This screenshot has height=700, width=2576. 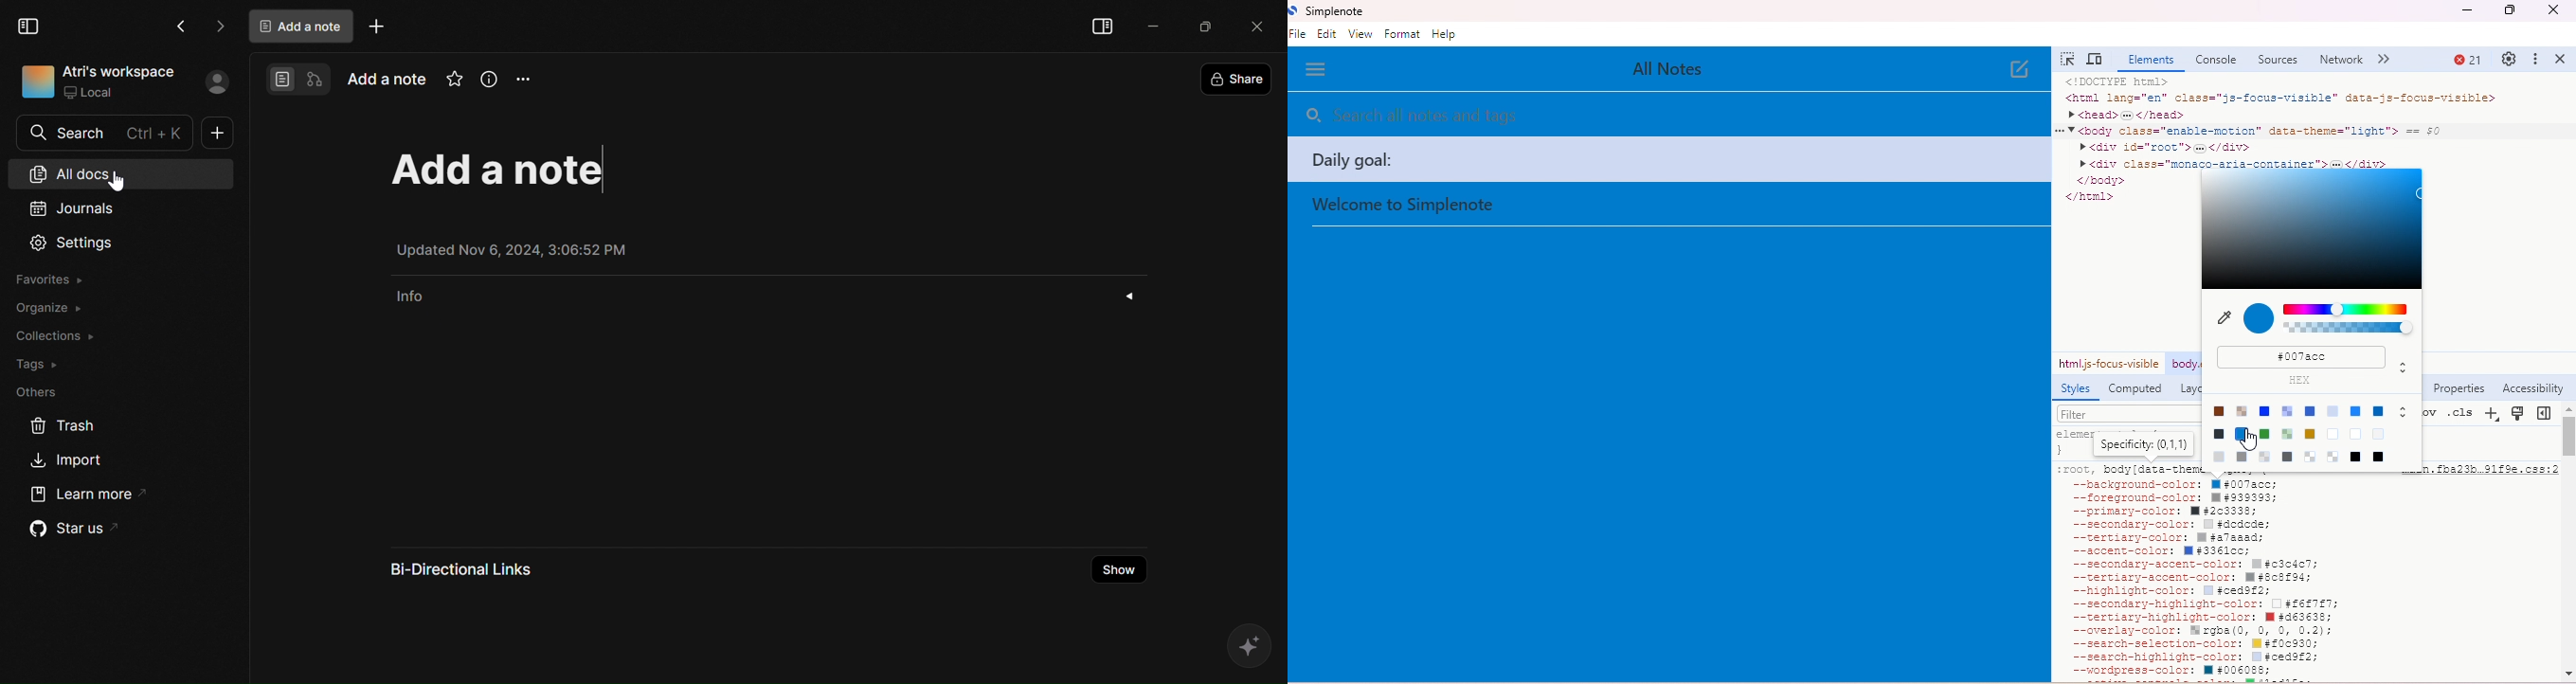 What do you see at coordinates (2190, 389) in the screenshot?
I see `layout` at bounding box center [2190, 389].